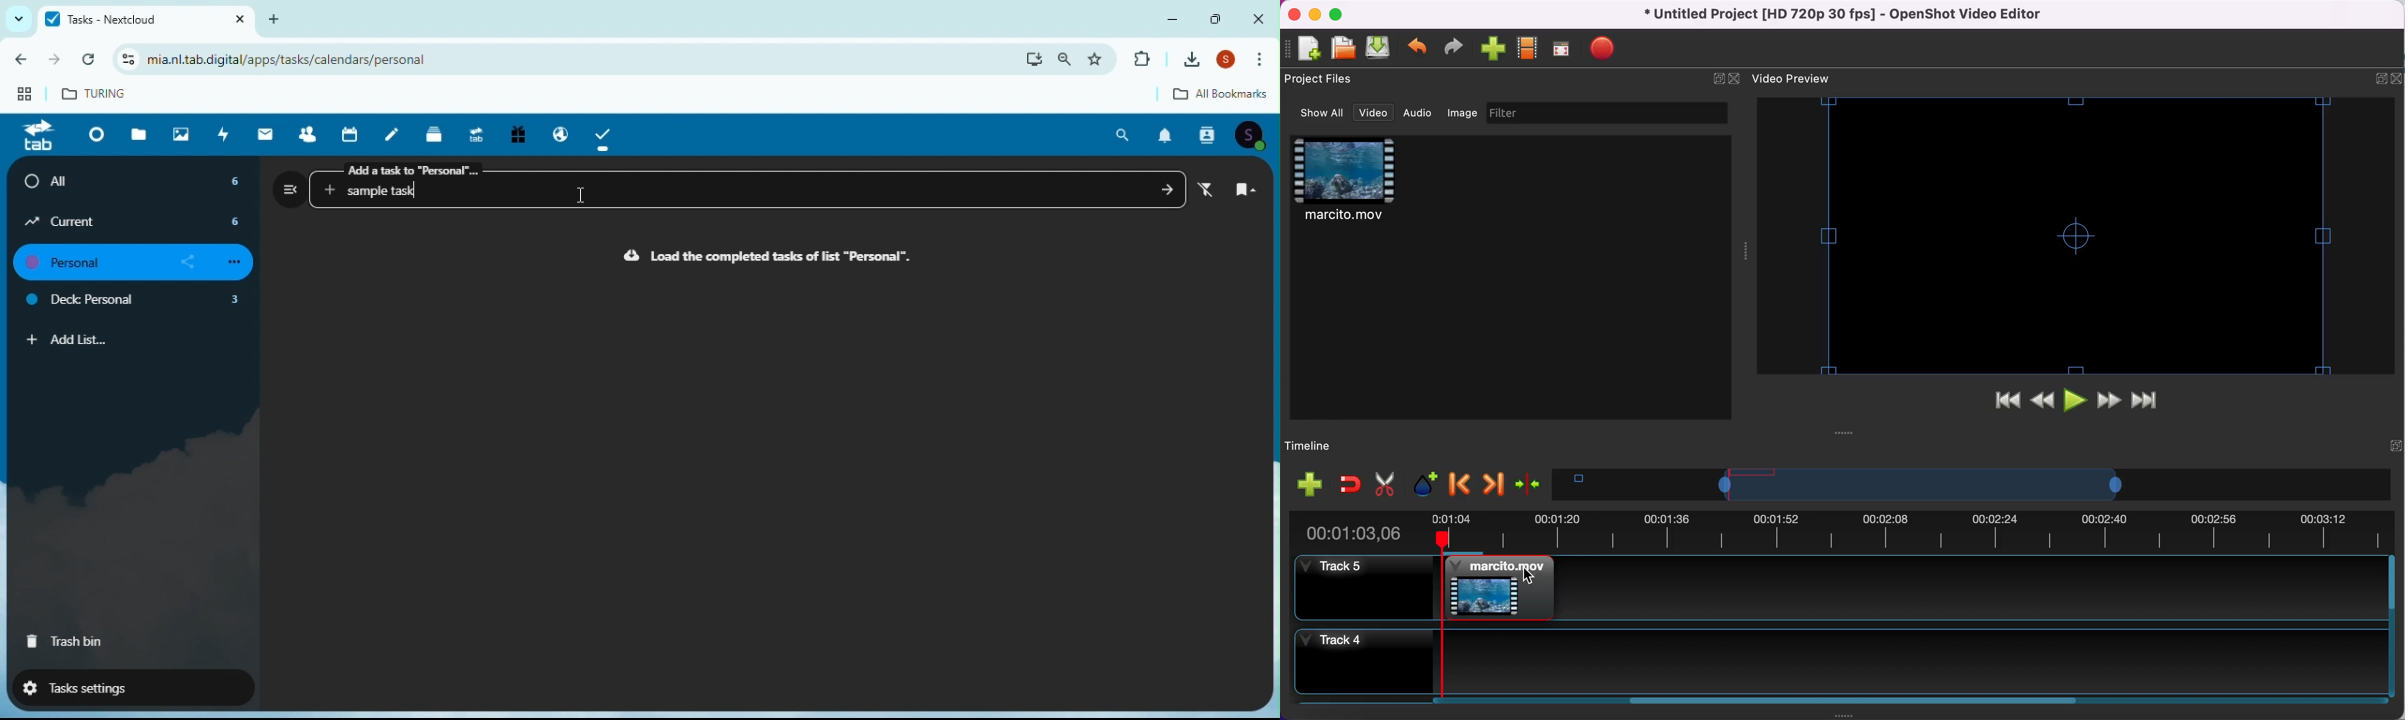  I want to click on turing, so click(96, 92).